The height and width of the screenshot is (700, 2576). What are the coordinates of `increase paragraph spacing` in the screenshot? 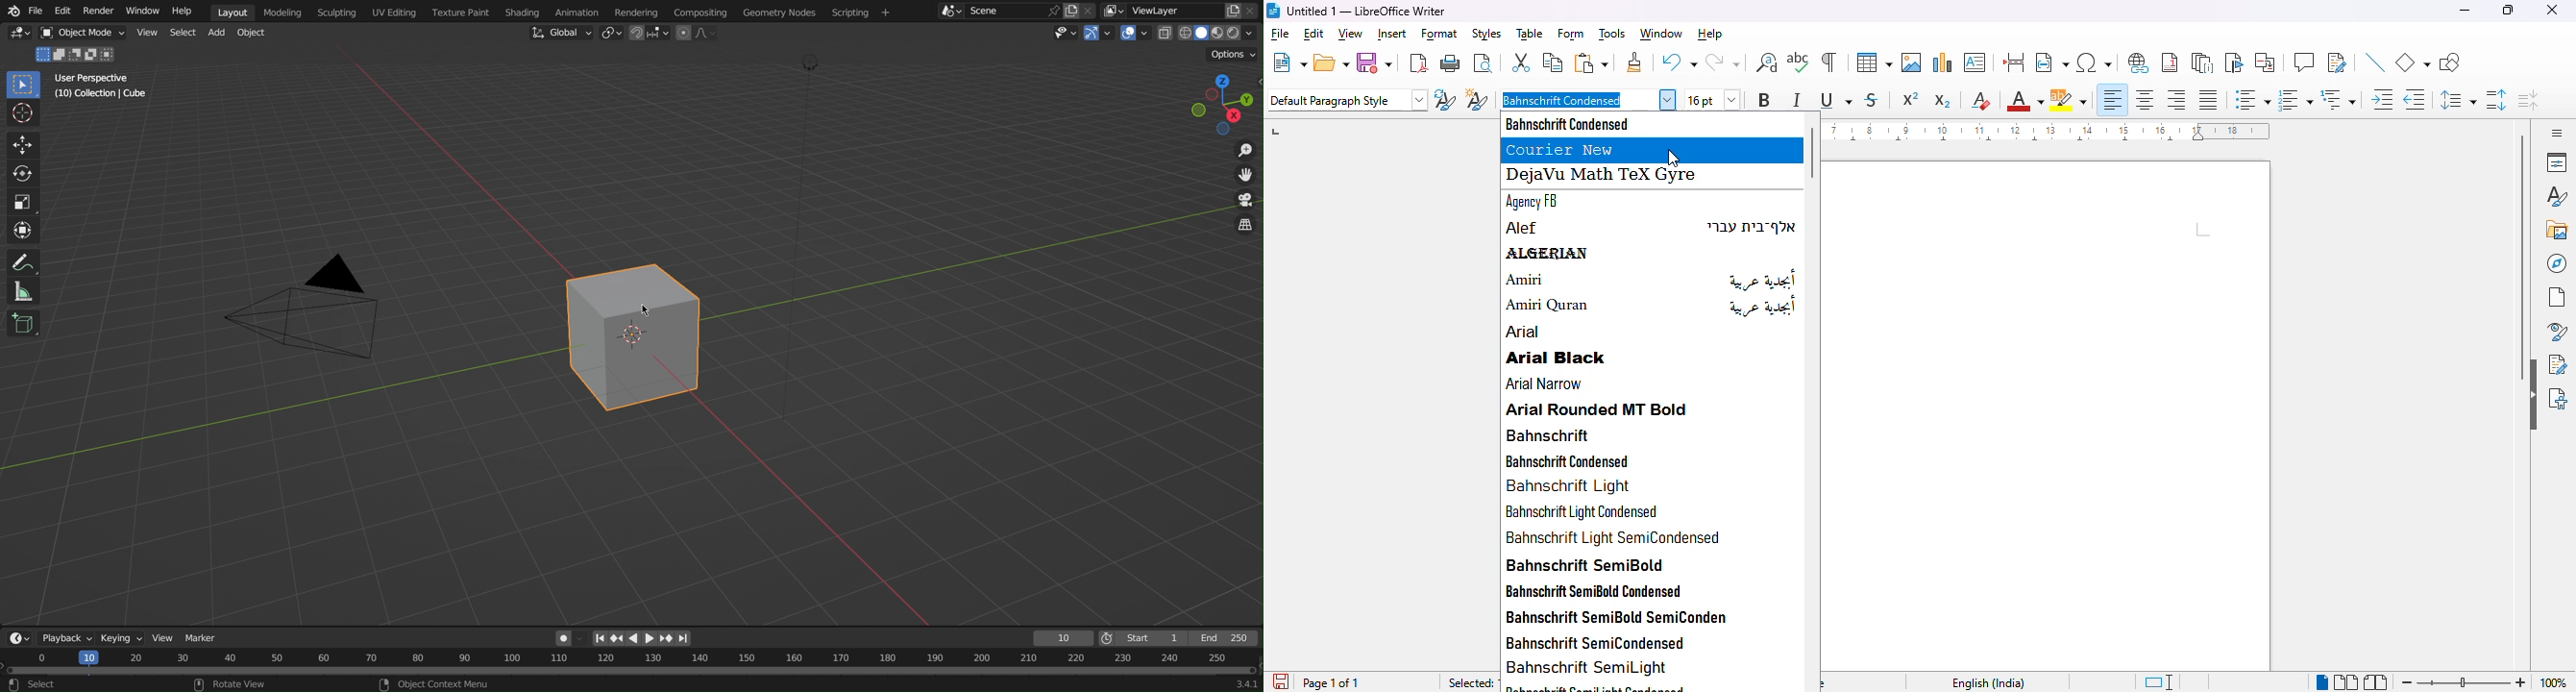 It's located at (2495, 100).